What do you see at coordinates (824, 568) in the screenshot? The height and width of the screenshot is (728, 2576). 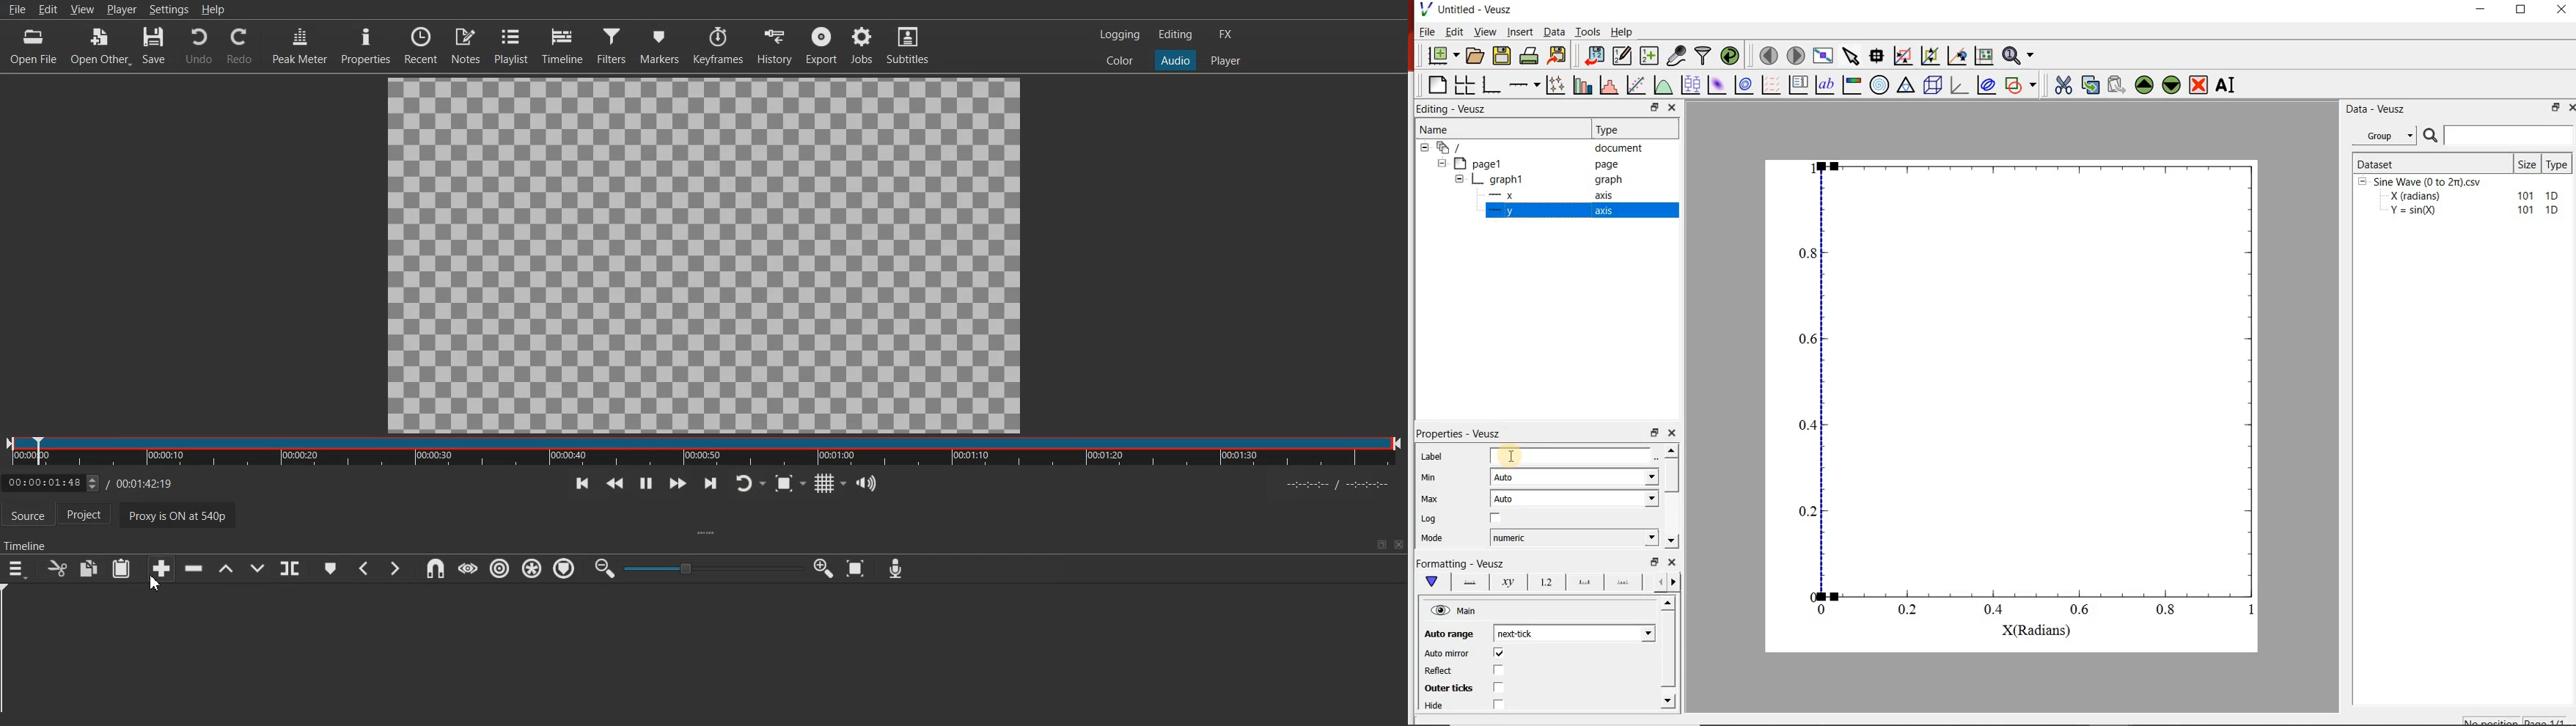 I see `Zoom timeline in` at bounding box center [824, 568].